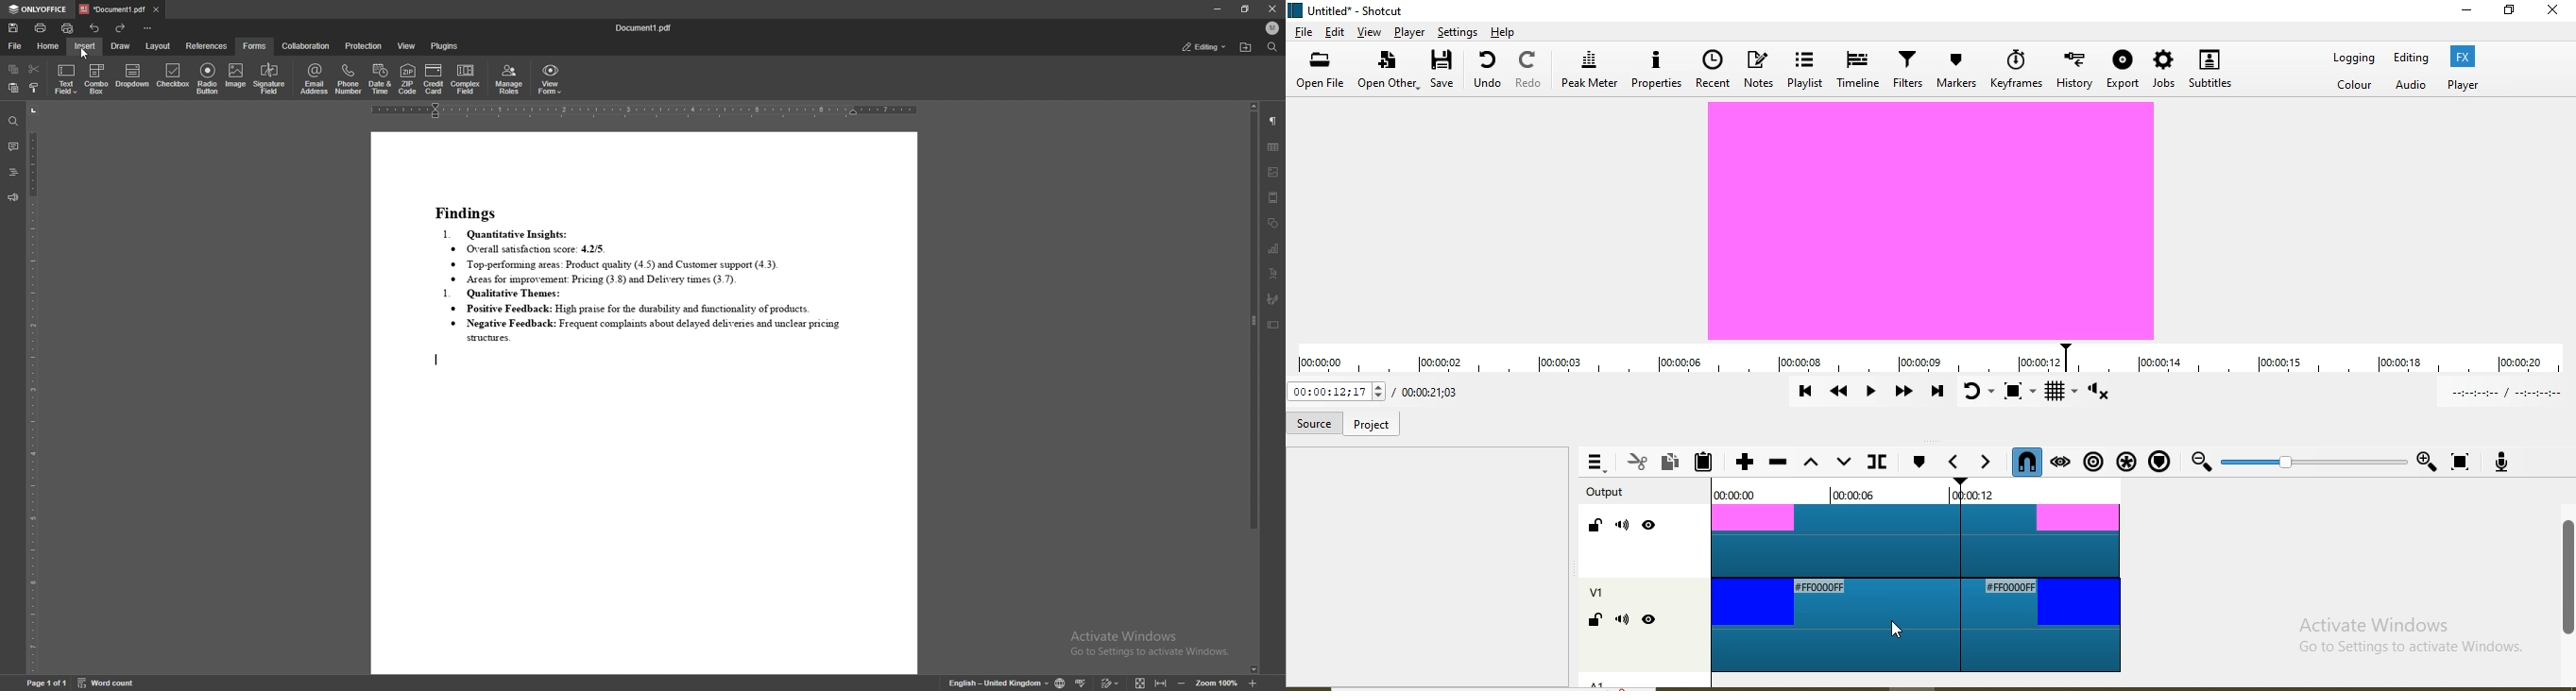  Describe the element at coordinates (1459, 32) in the screenshot. I see `Settings` at that location.